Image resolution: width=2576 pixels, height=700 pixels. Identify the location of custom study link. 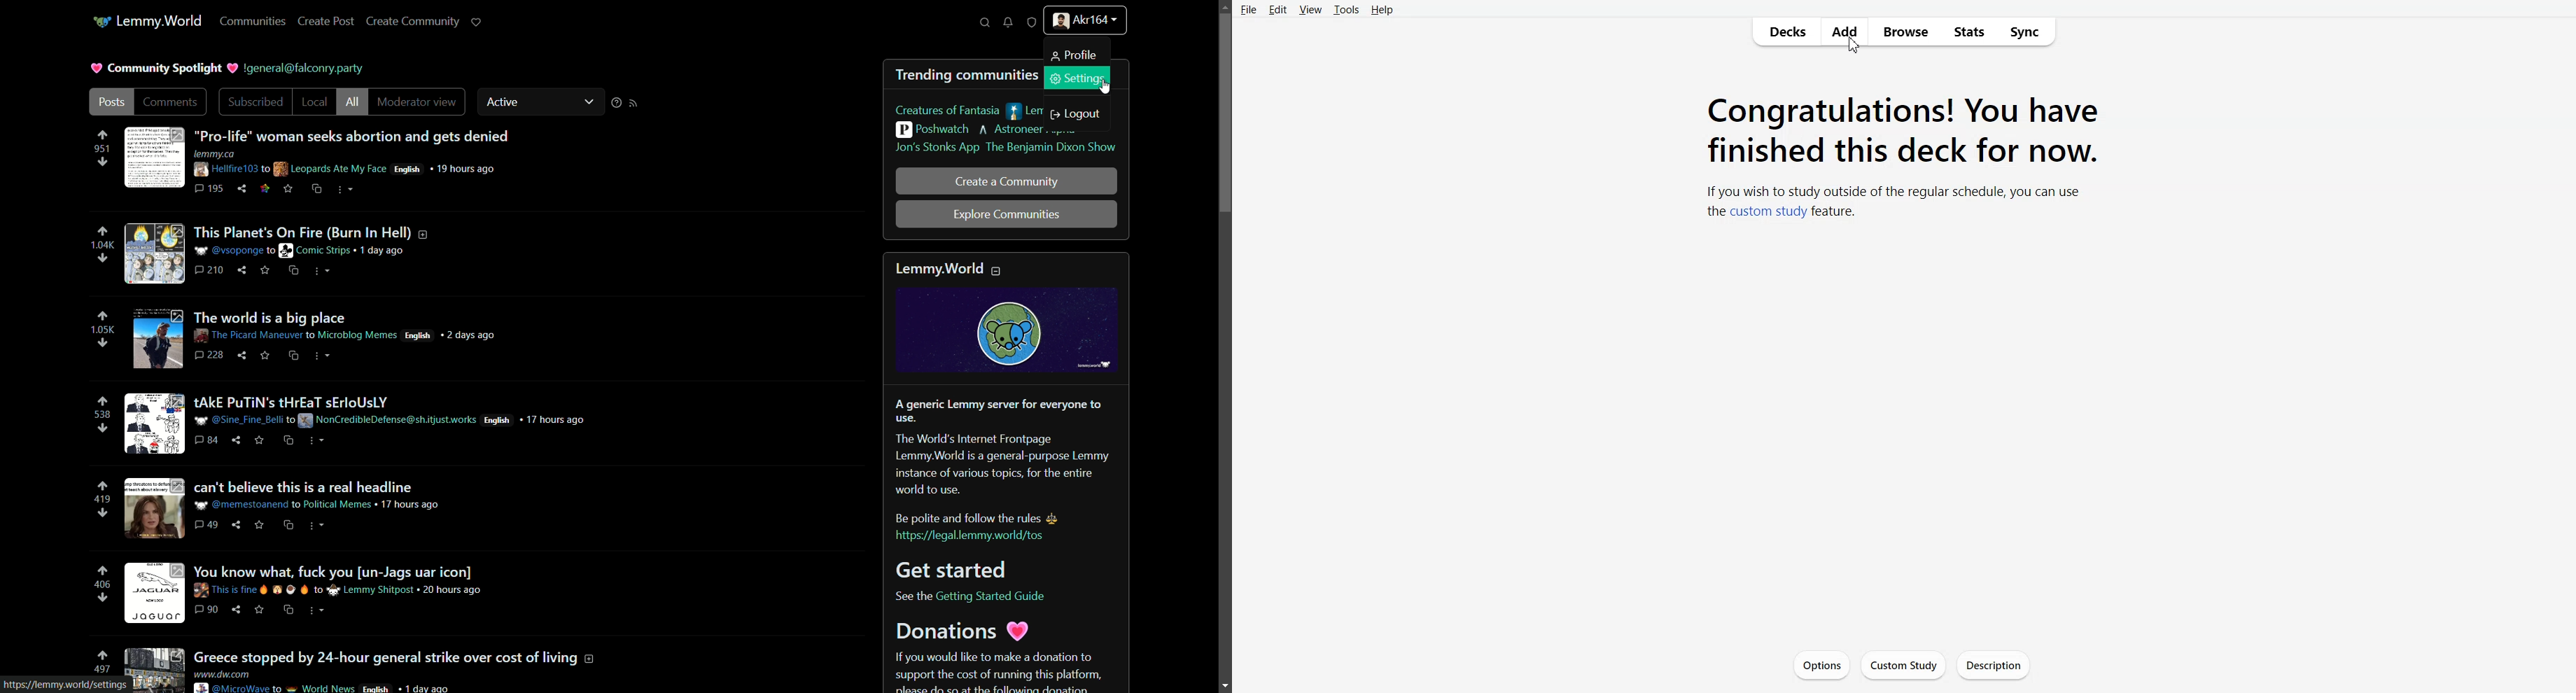
(1769, 211).